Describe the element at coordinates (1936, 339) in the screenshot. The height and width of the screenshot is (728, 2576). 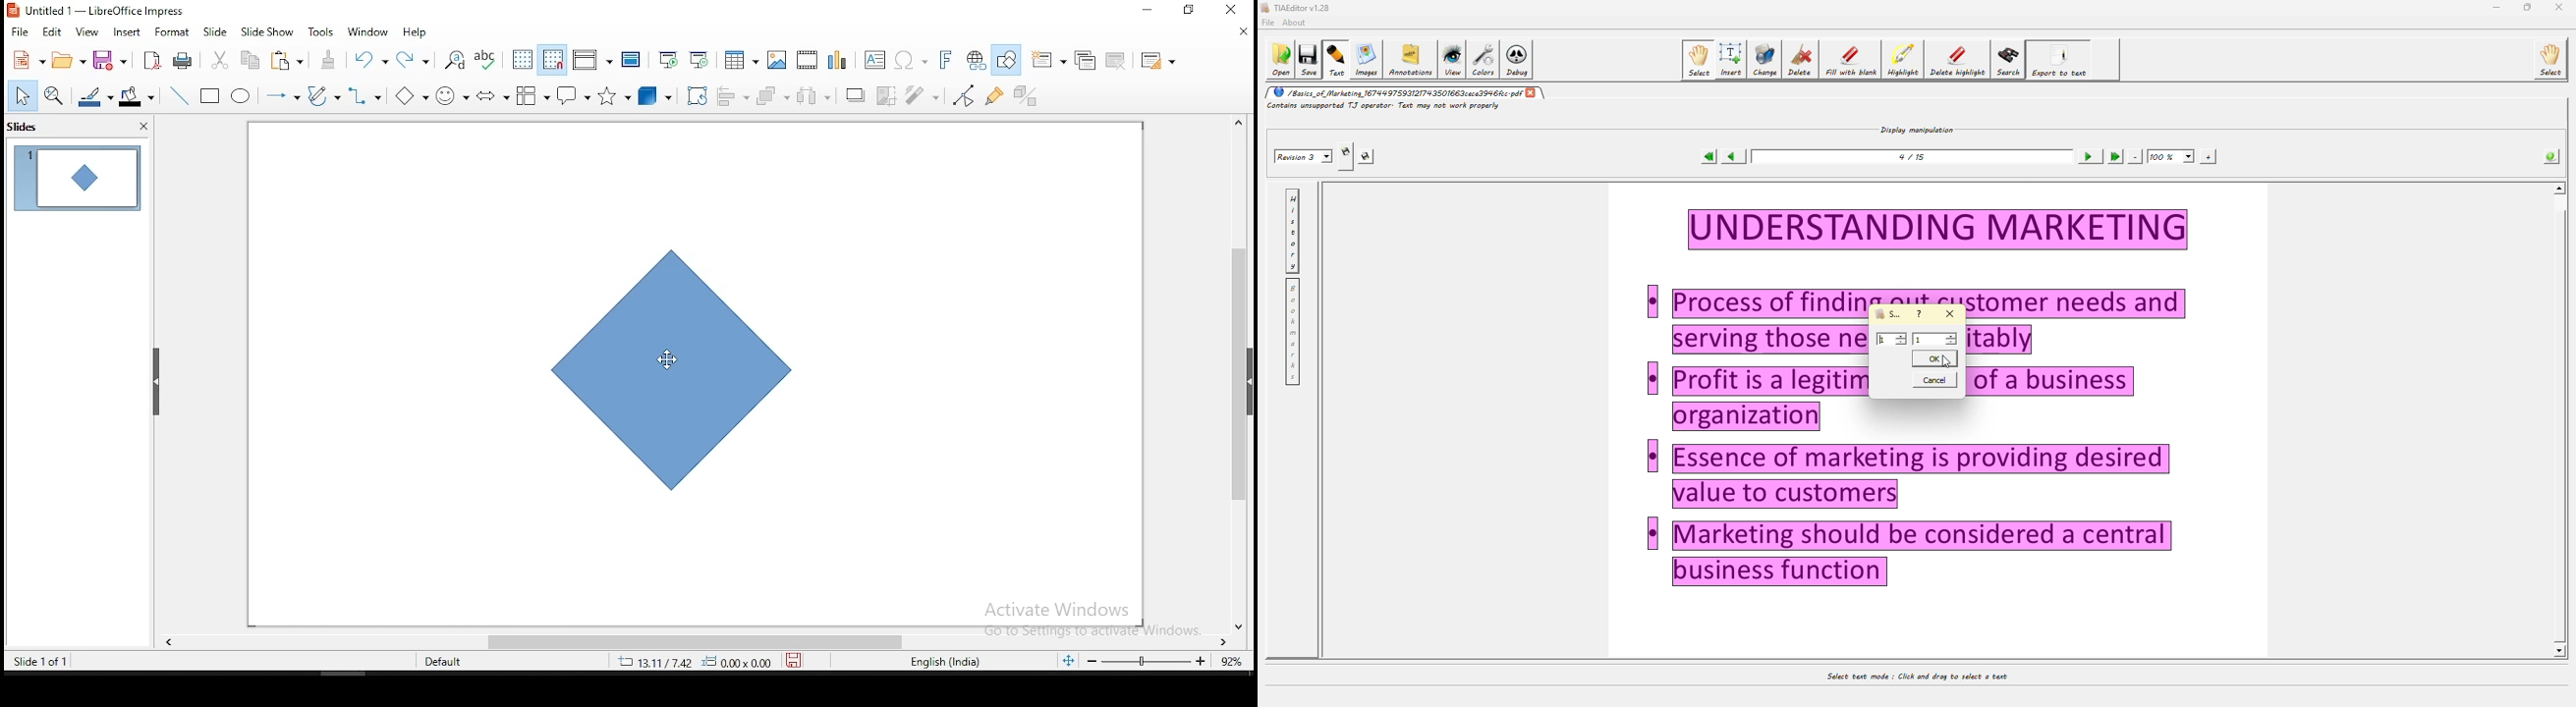
I see `value` at that location.